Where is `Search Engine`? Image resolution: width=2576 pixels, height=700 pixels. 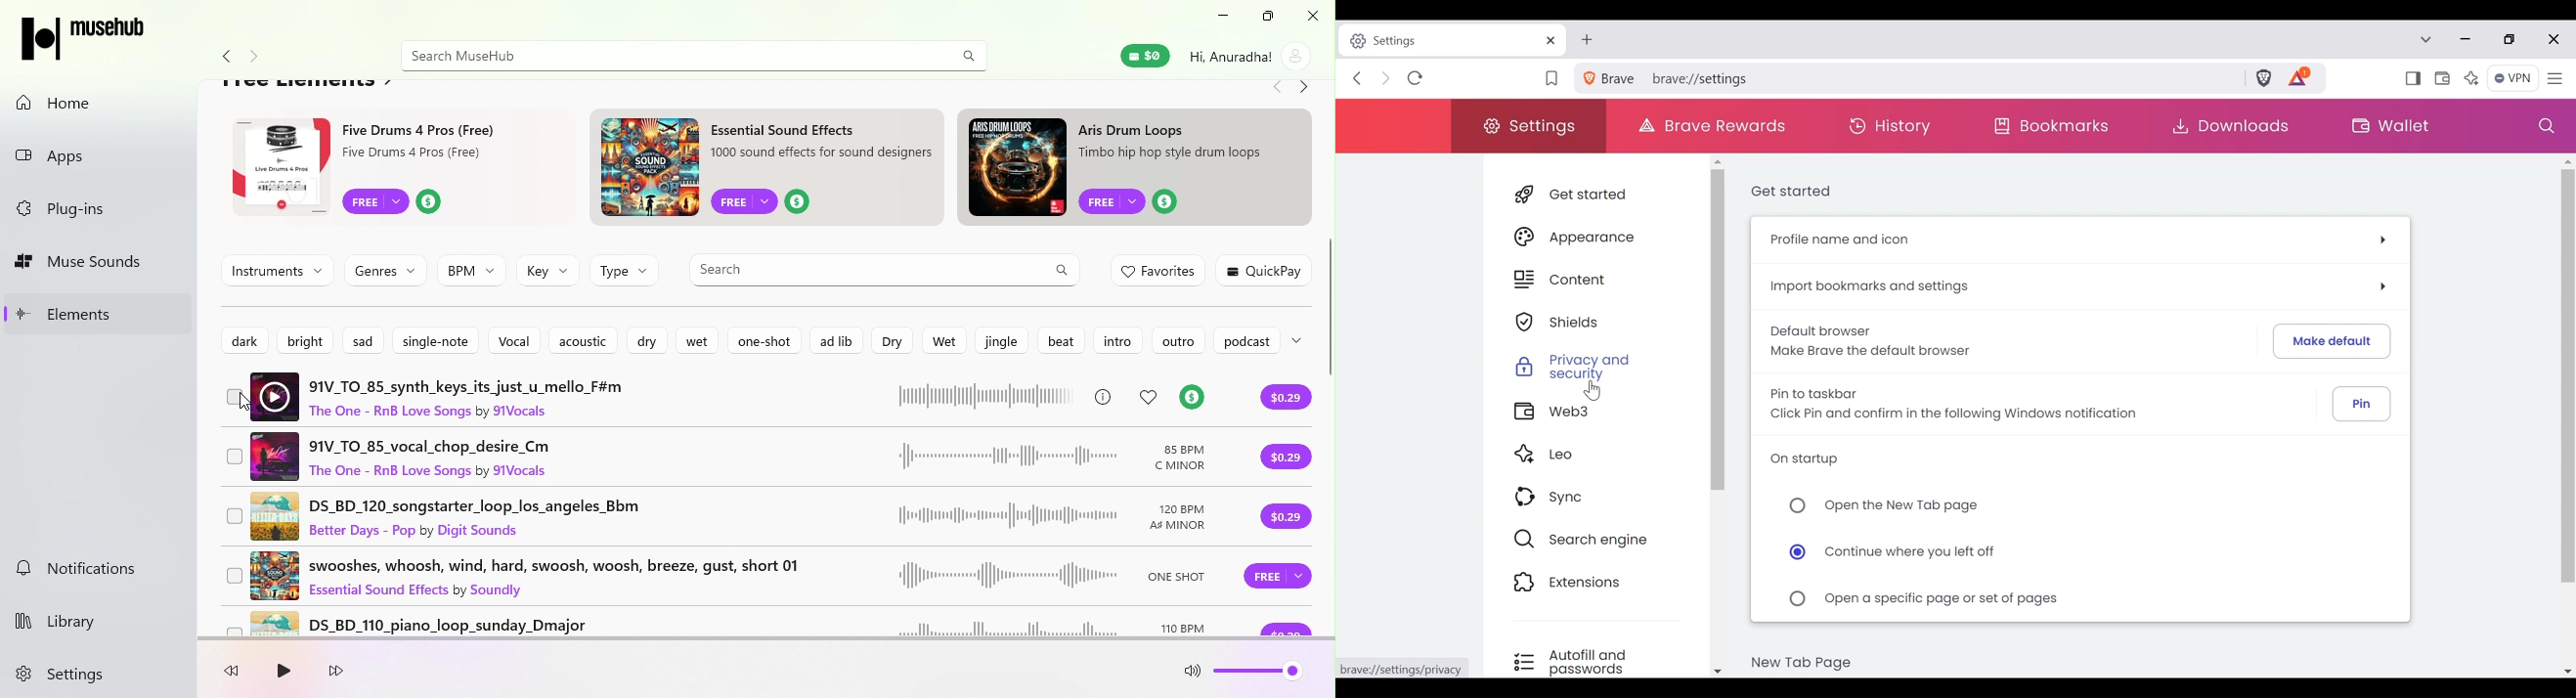
Search Engine is located at coordinates (1589, 539).